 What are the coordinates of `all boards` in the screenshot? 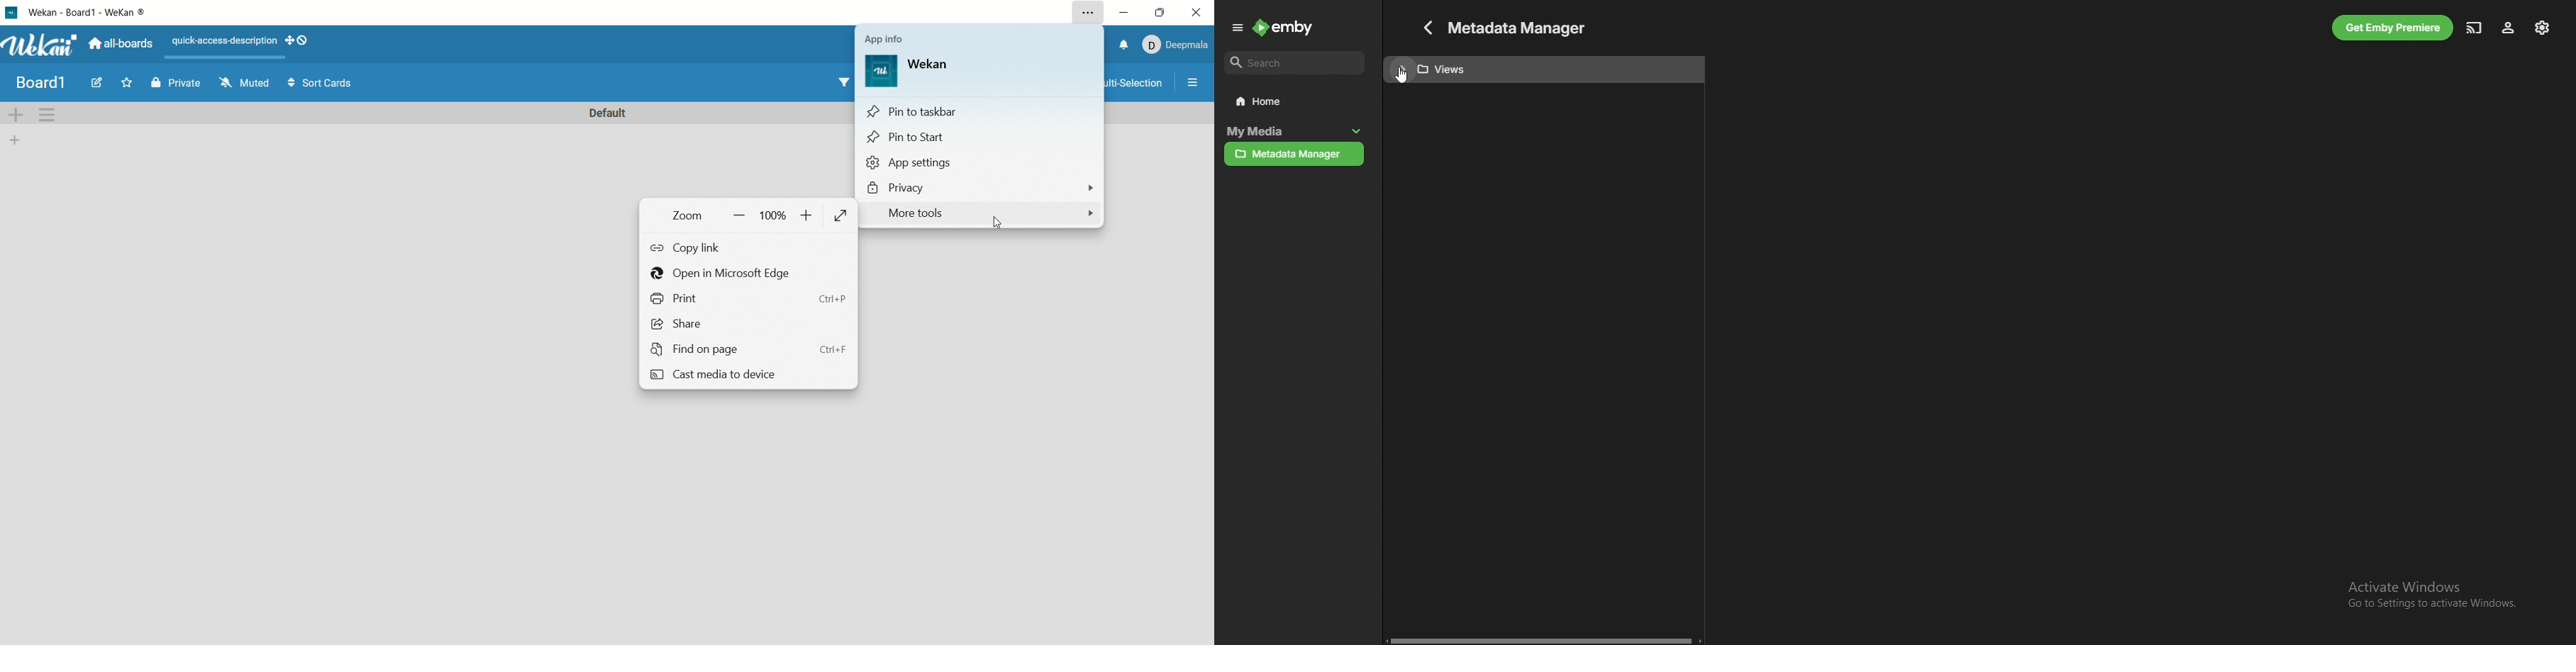 It's located at (118, 46).